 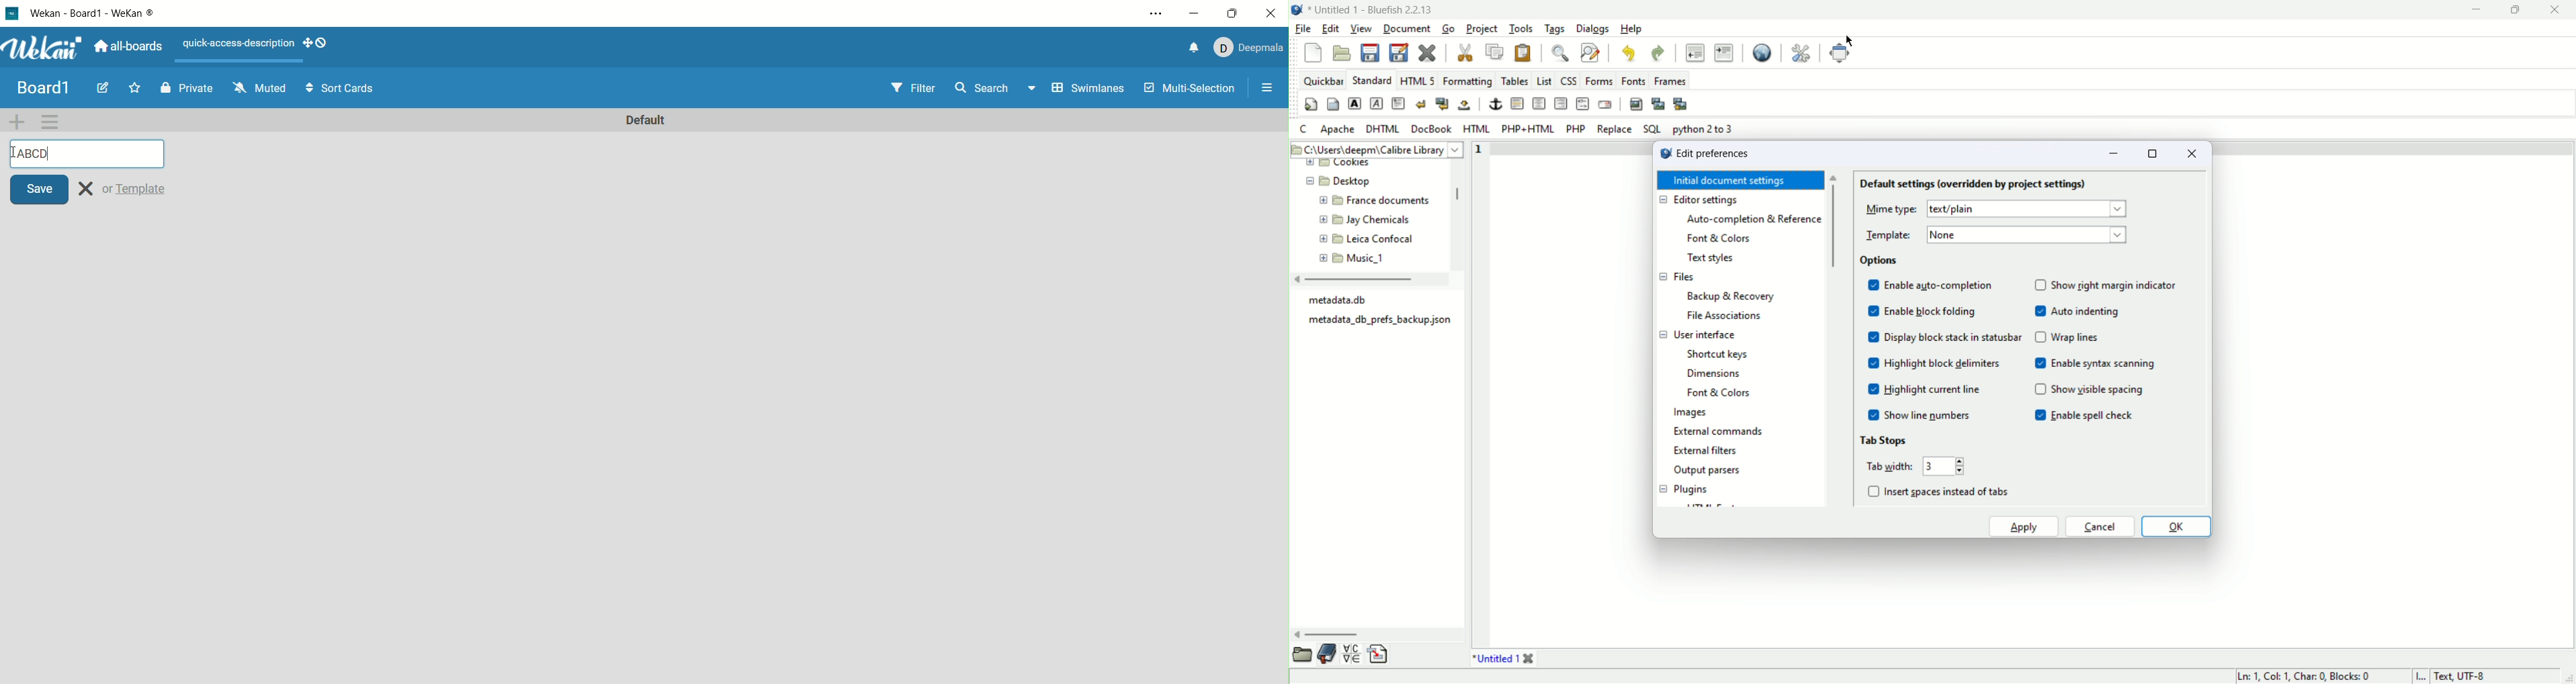 What do you see at coordinates (1885, 439) in the screenshot?
I see `tab stops` at bounding box center [1885, 439].